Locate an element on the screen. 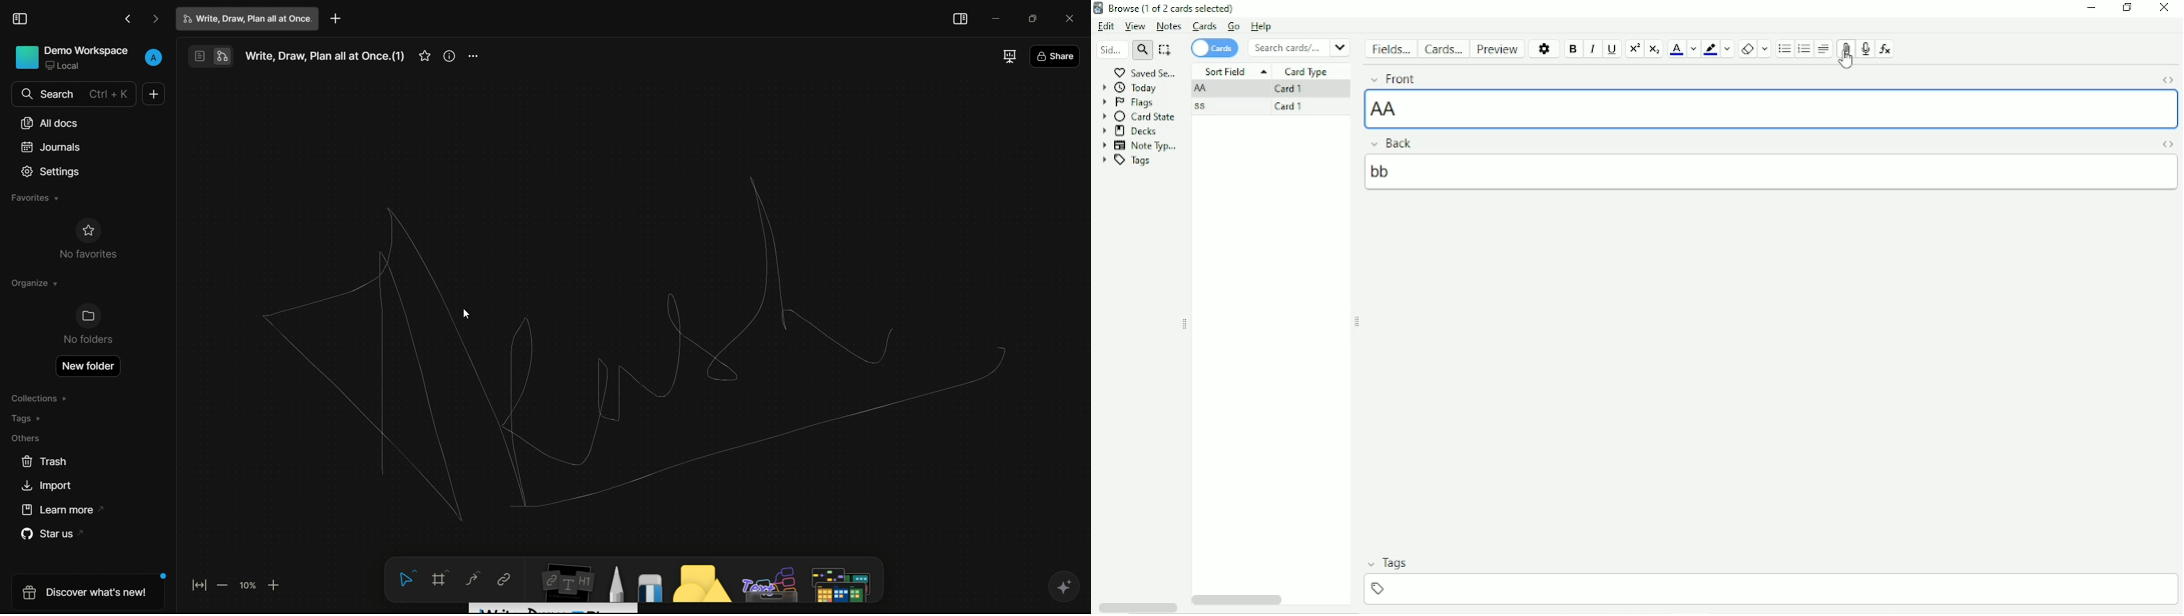  Remove formatting is located at coordinates (1746, 50).